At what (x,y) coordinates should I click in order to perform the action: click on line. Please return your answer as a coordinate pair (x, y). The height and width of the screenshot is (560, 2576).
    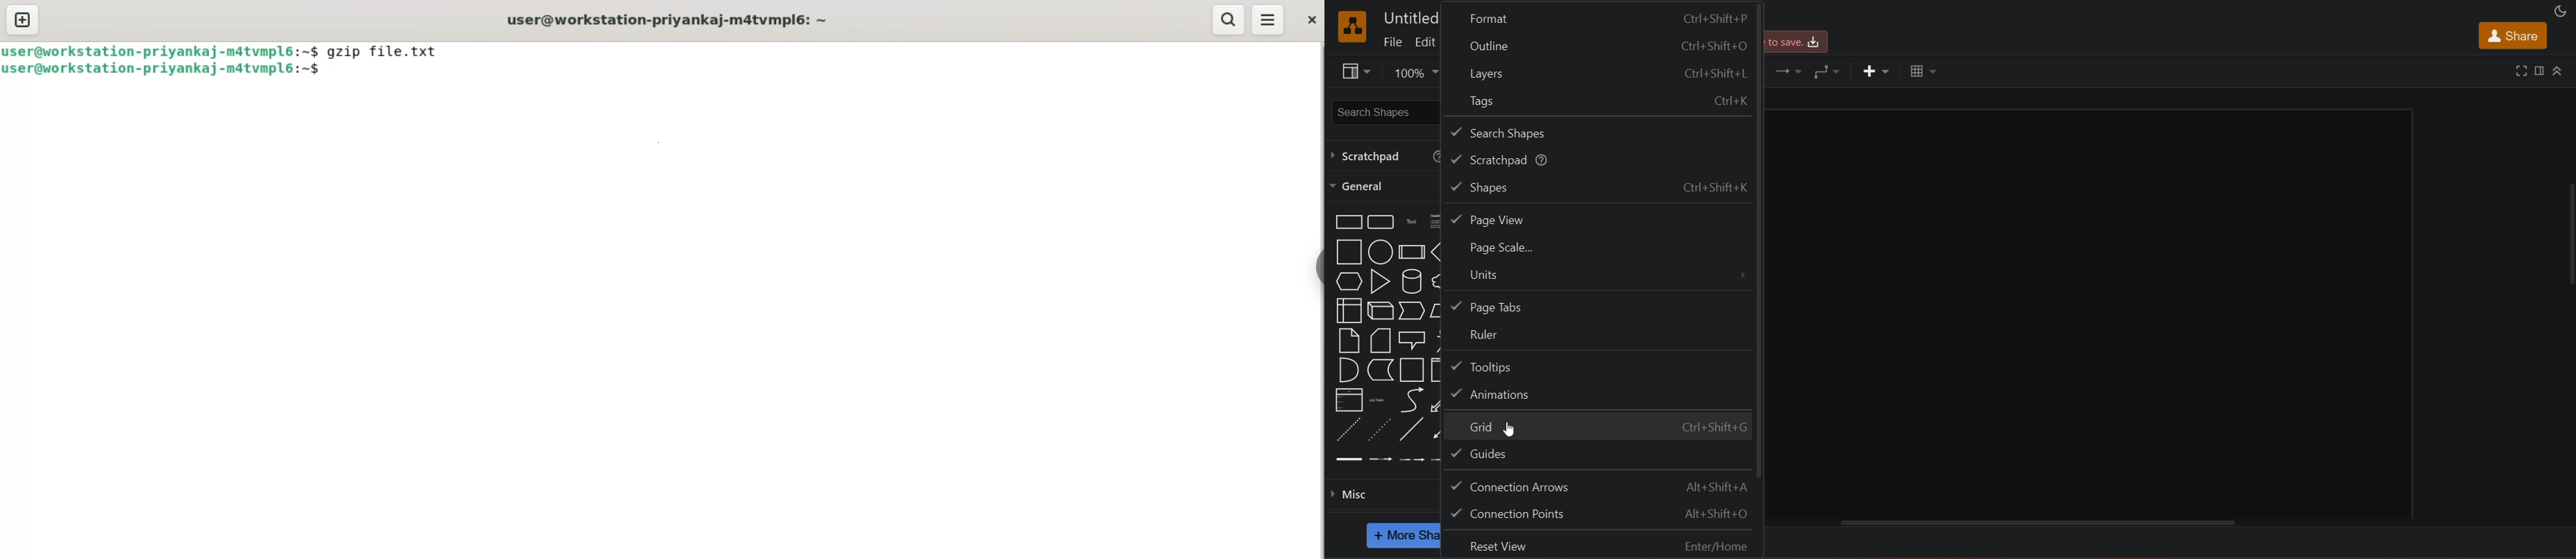
    Looking at the image, I should click on (1413, 428).